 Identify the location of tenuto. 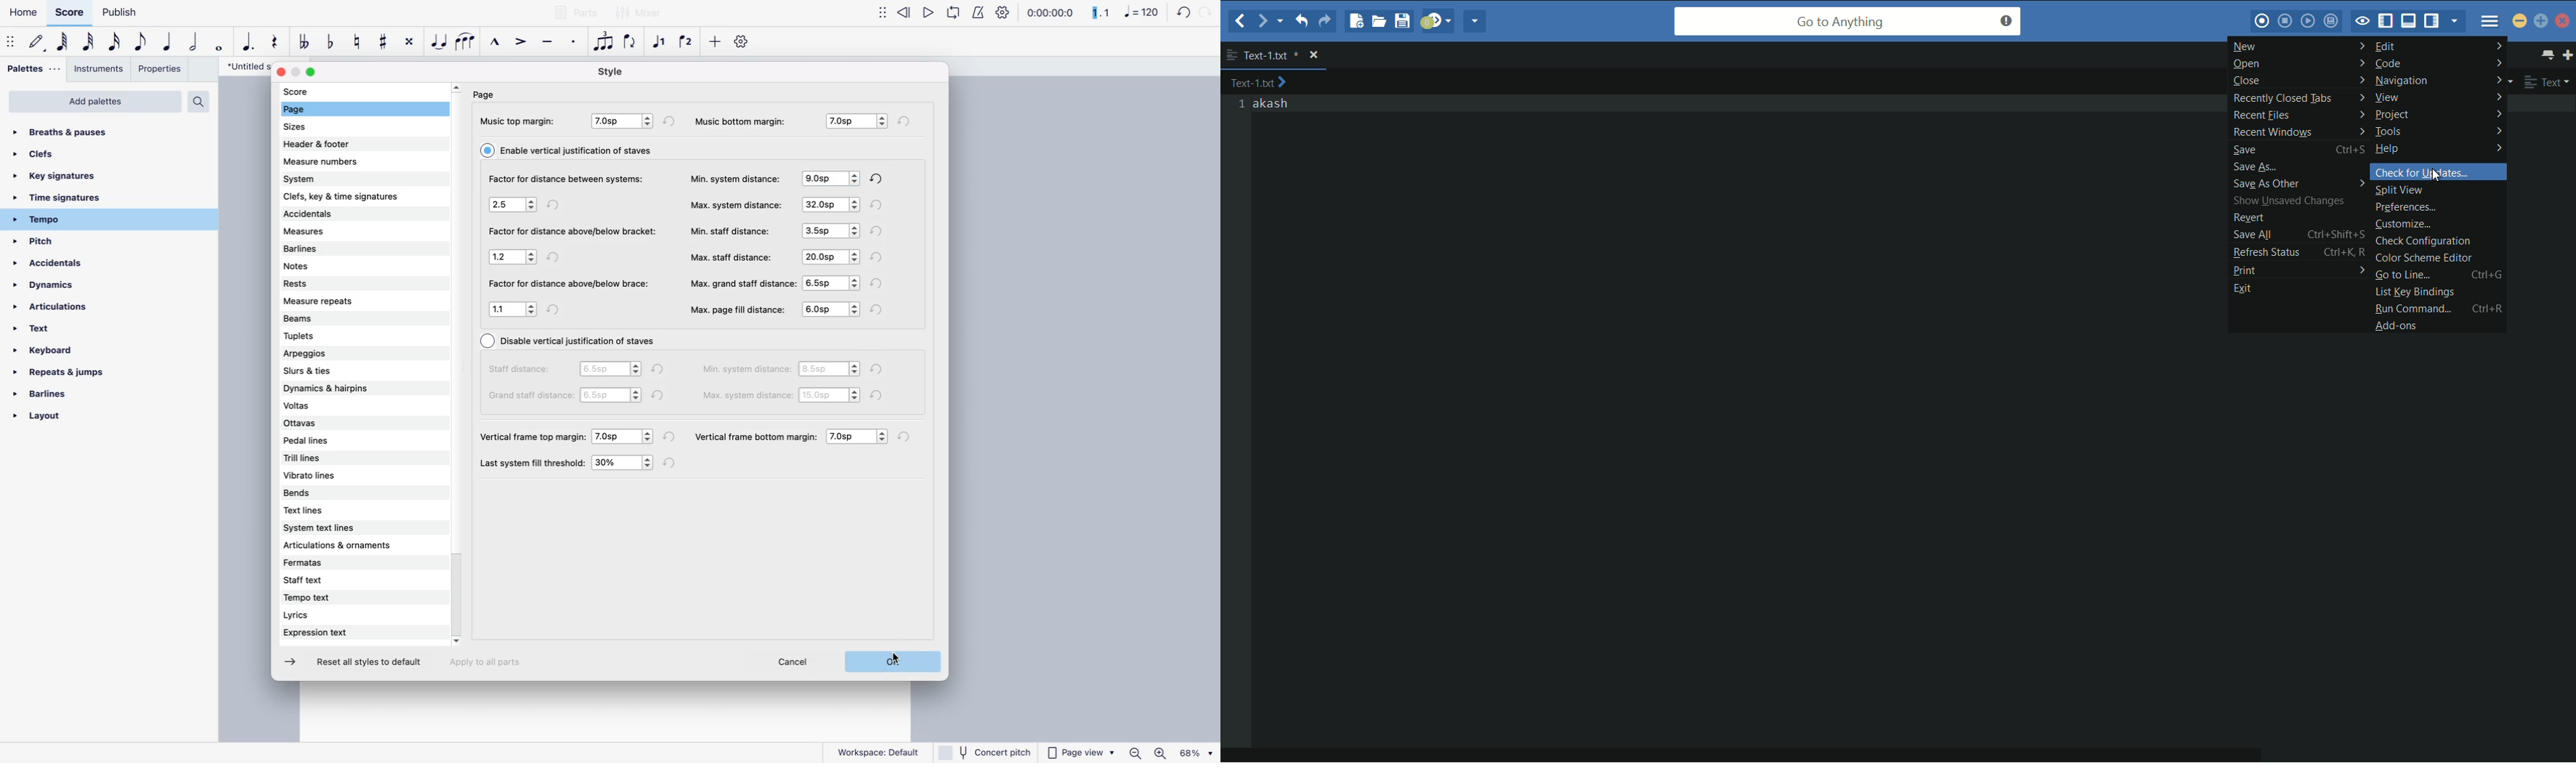
(550, 42).